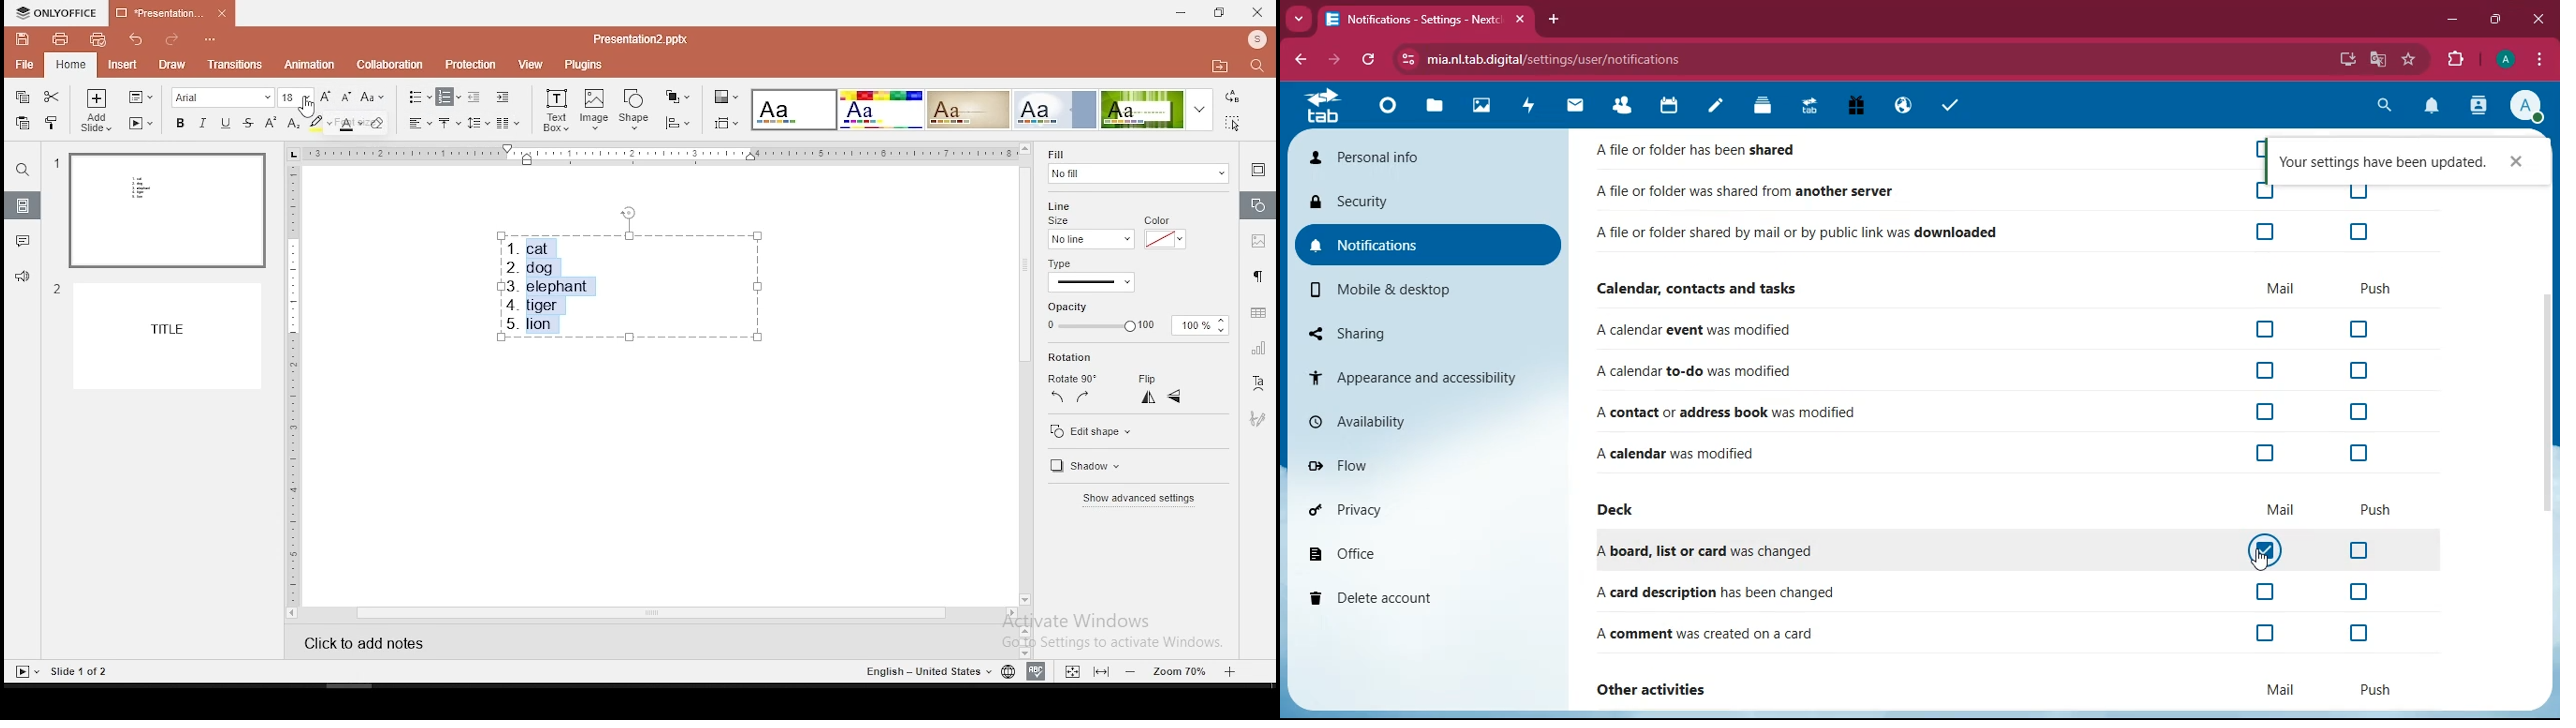 Image resolution: width=2576 pixels, height=728 pixels. I want to click on line color, so click(1163, 233).